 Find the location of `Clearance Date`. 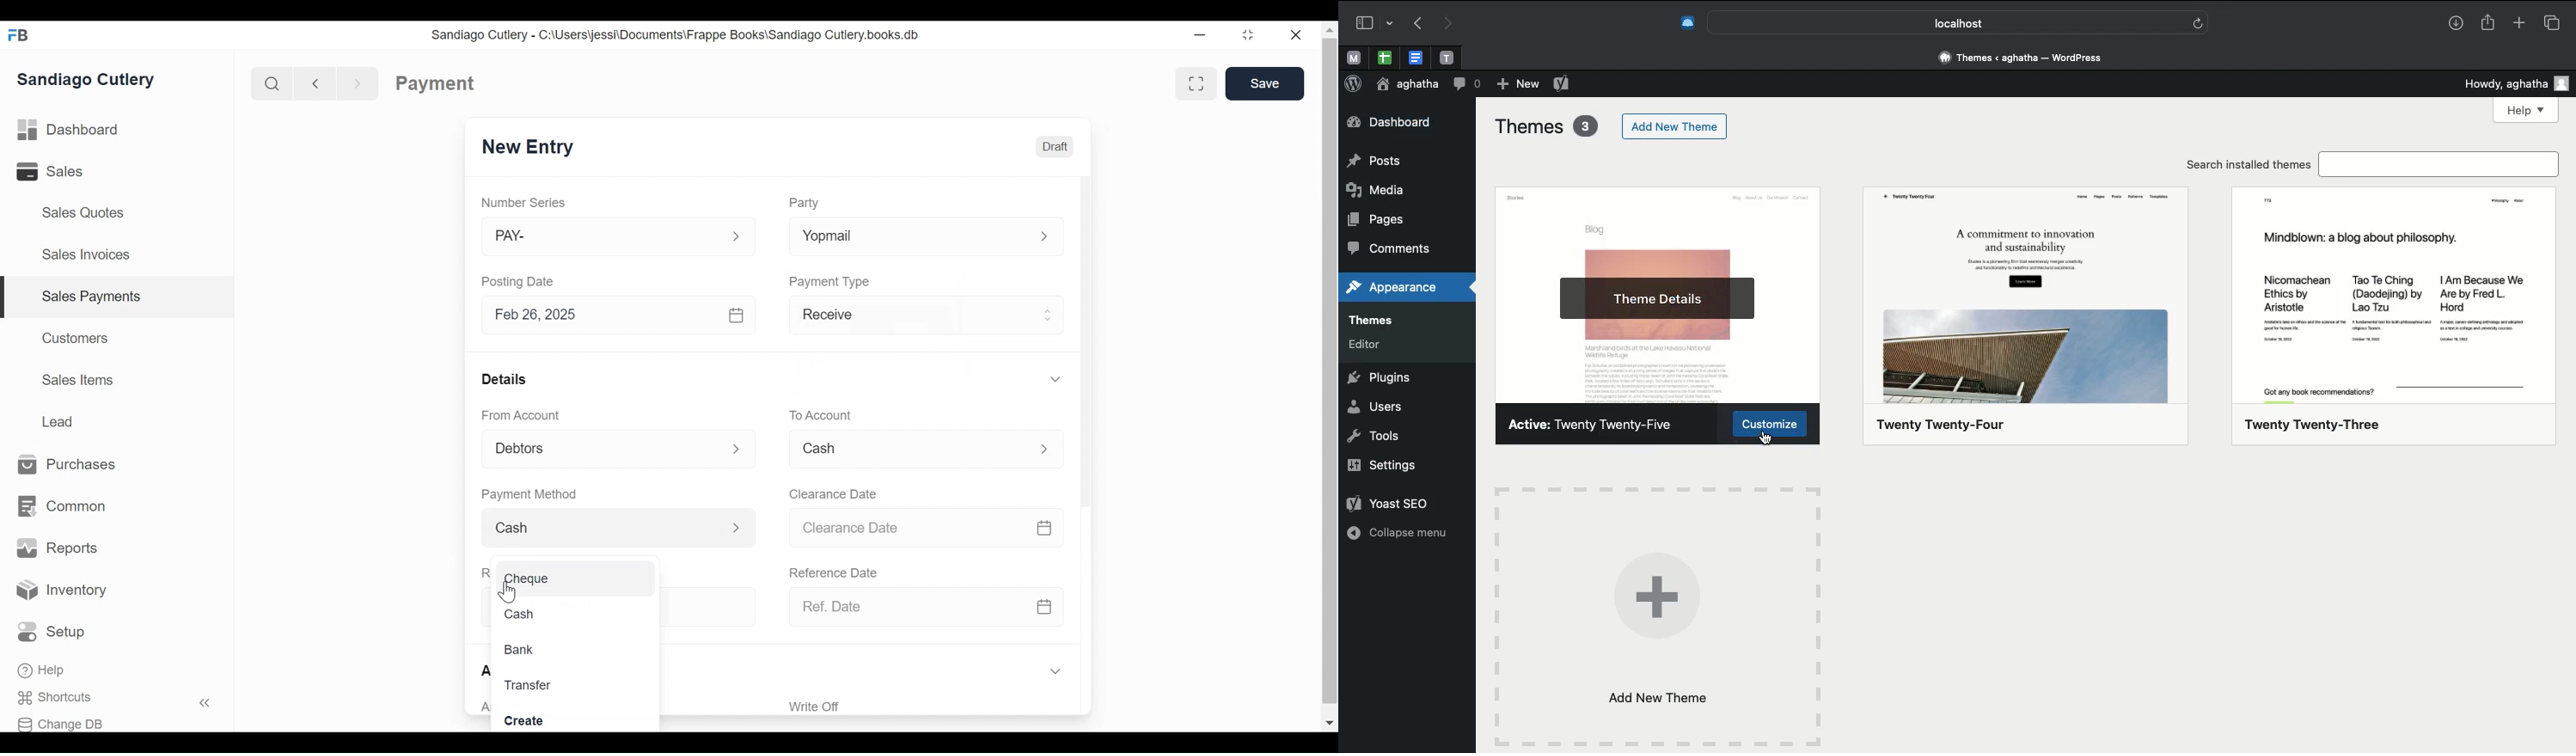

Clearance Date is located at coordinates (906, 528).